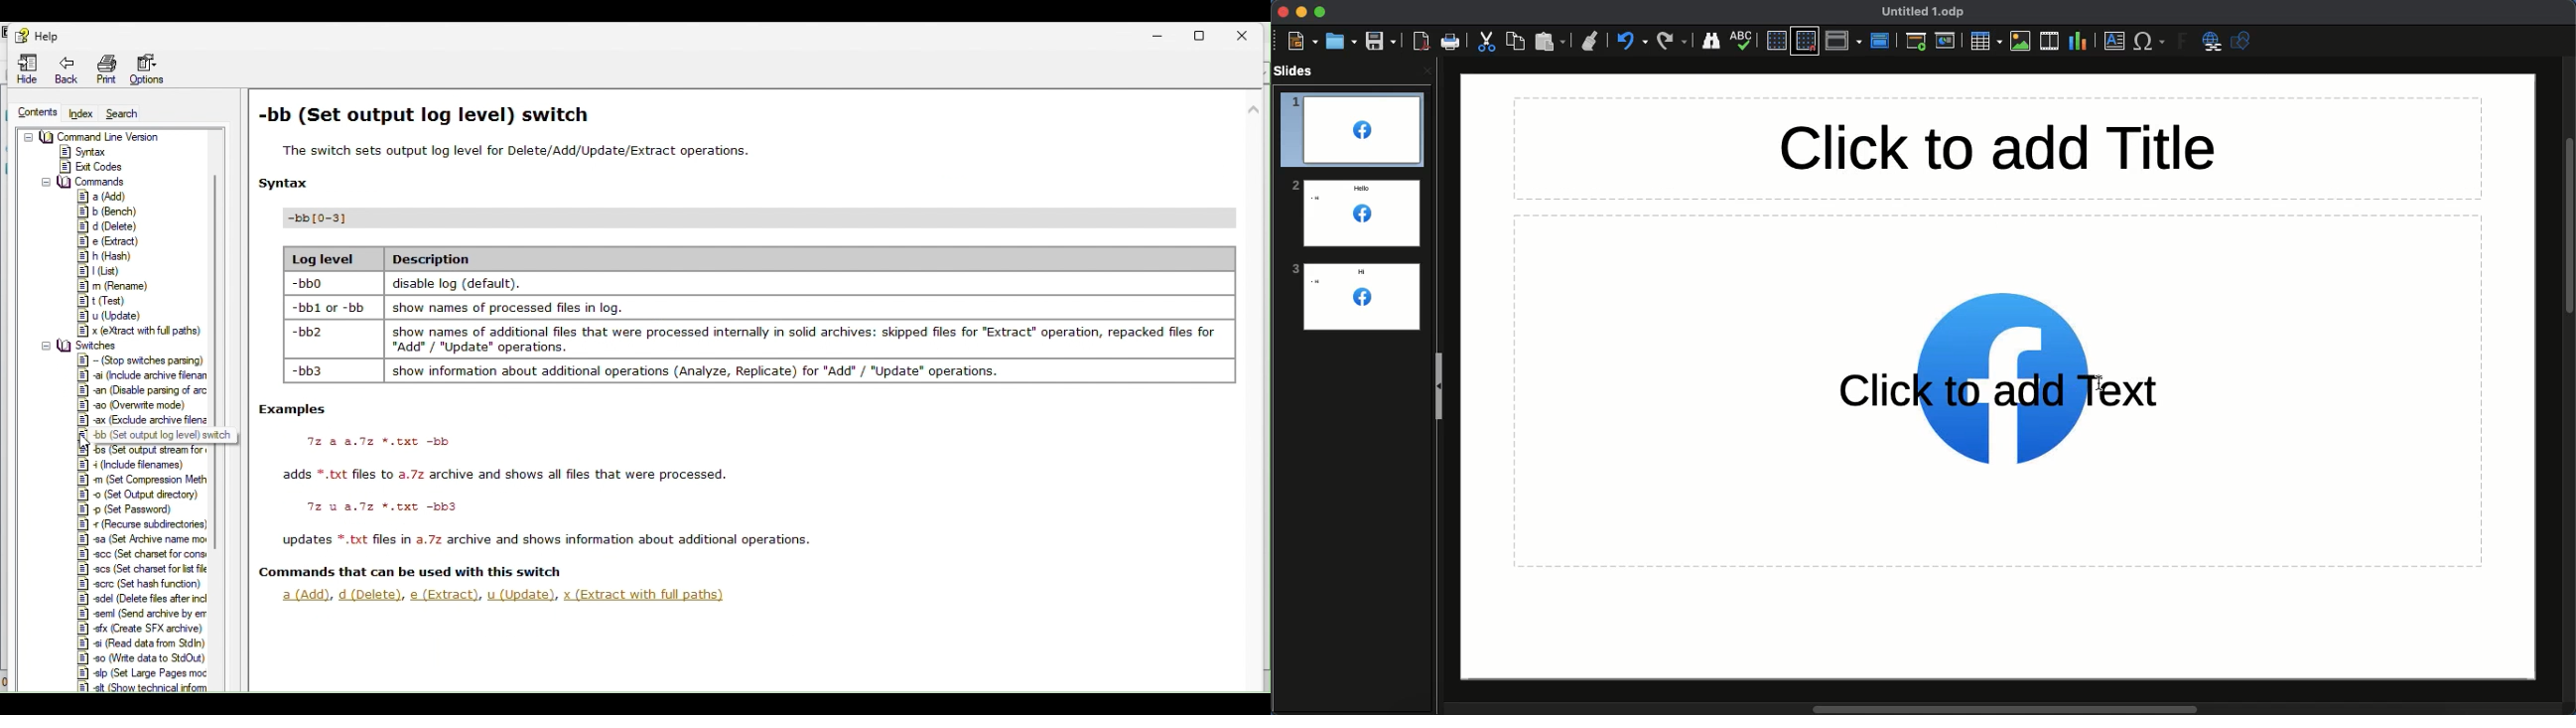 This screenshot has width=2576, height=728. What do you see at coordinates (145, 465) in the screenshot?
I see `8] 4 (Include filenames) |` at bounding box center [145, 465].